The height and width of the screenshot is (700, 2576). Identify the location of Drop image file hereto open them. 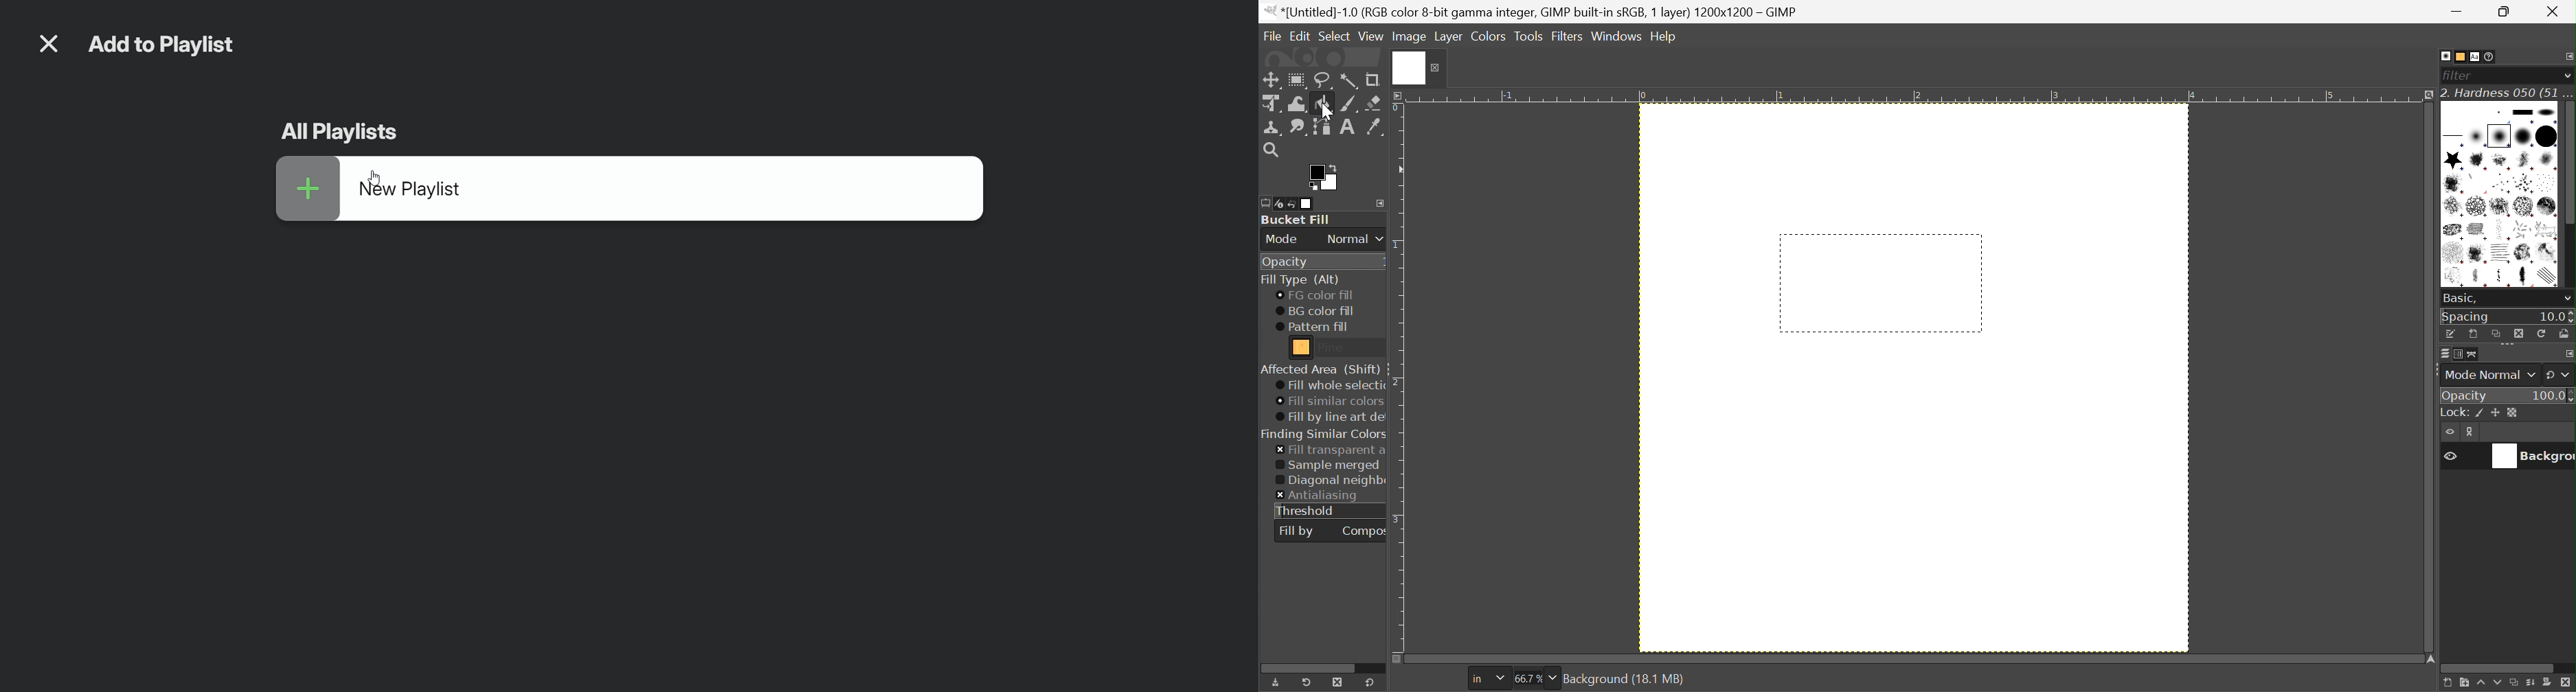
(1320, 57).